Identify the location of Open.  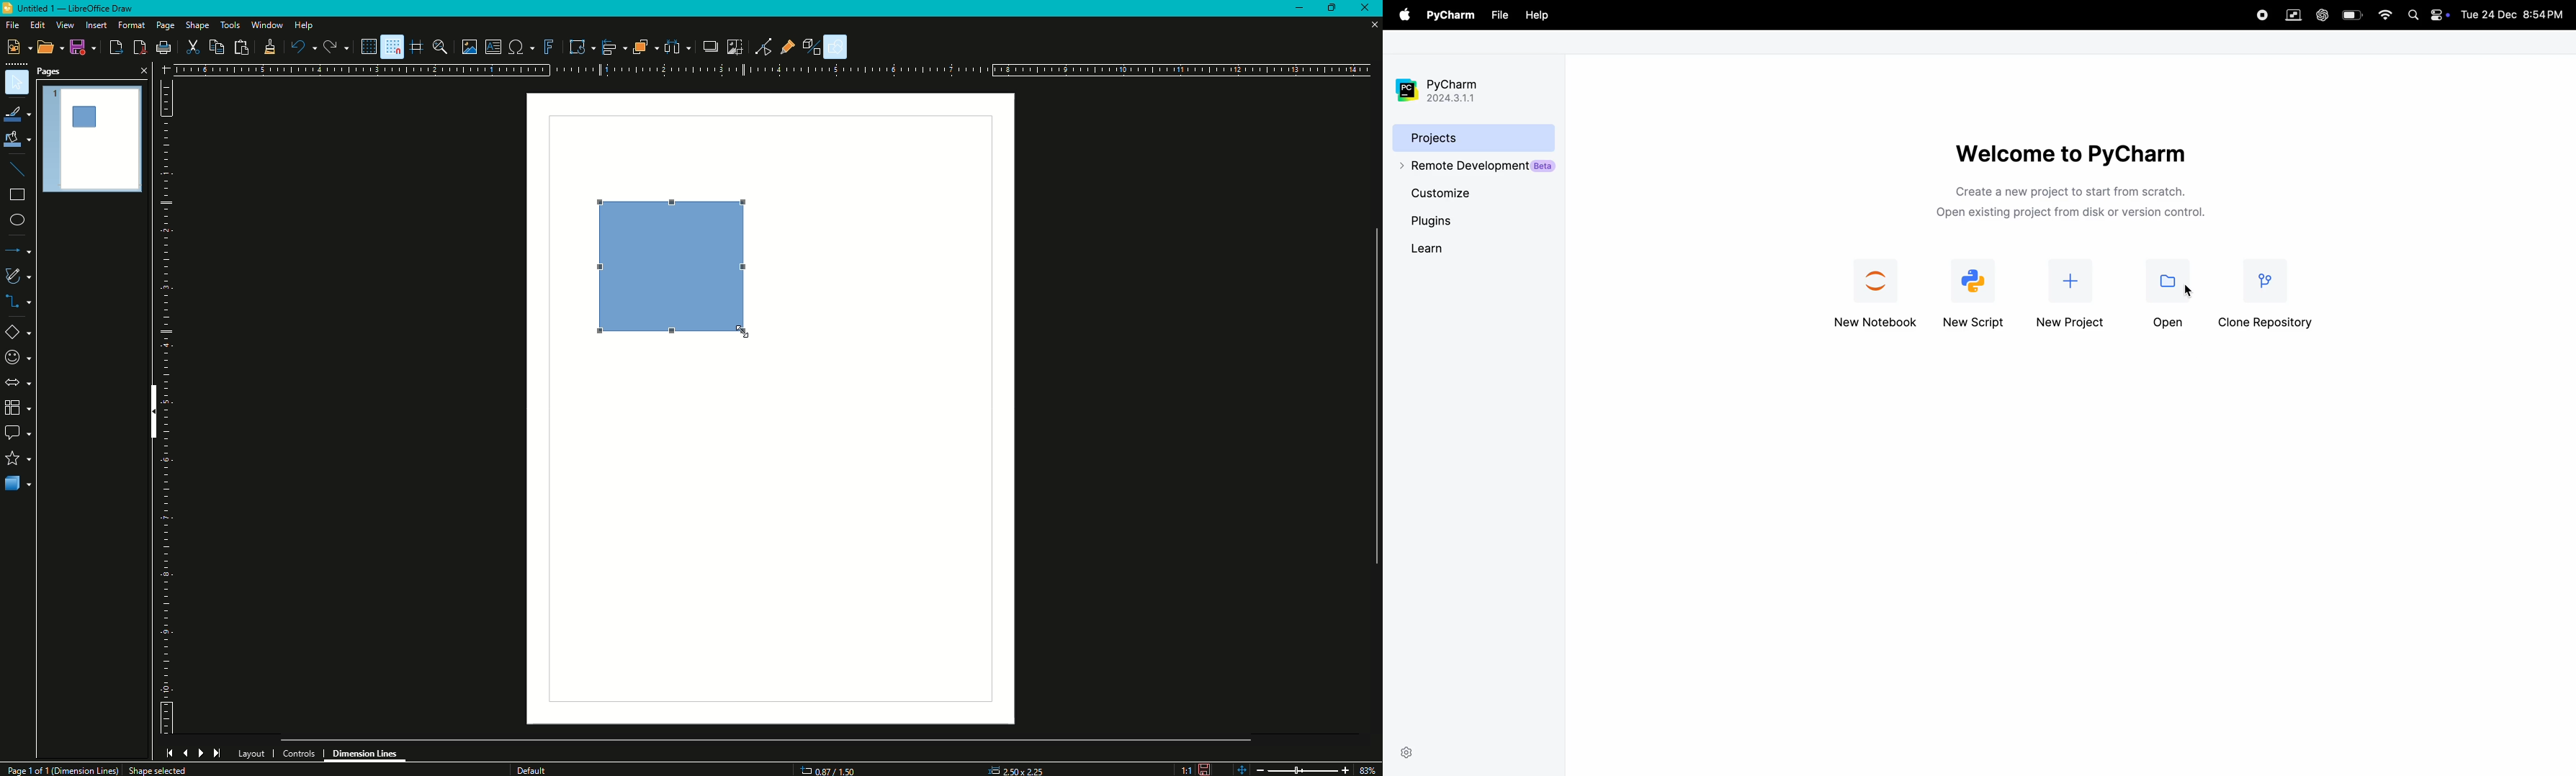
(45, 48).